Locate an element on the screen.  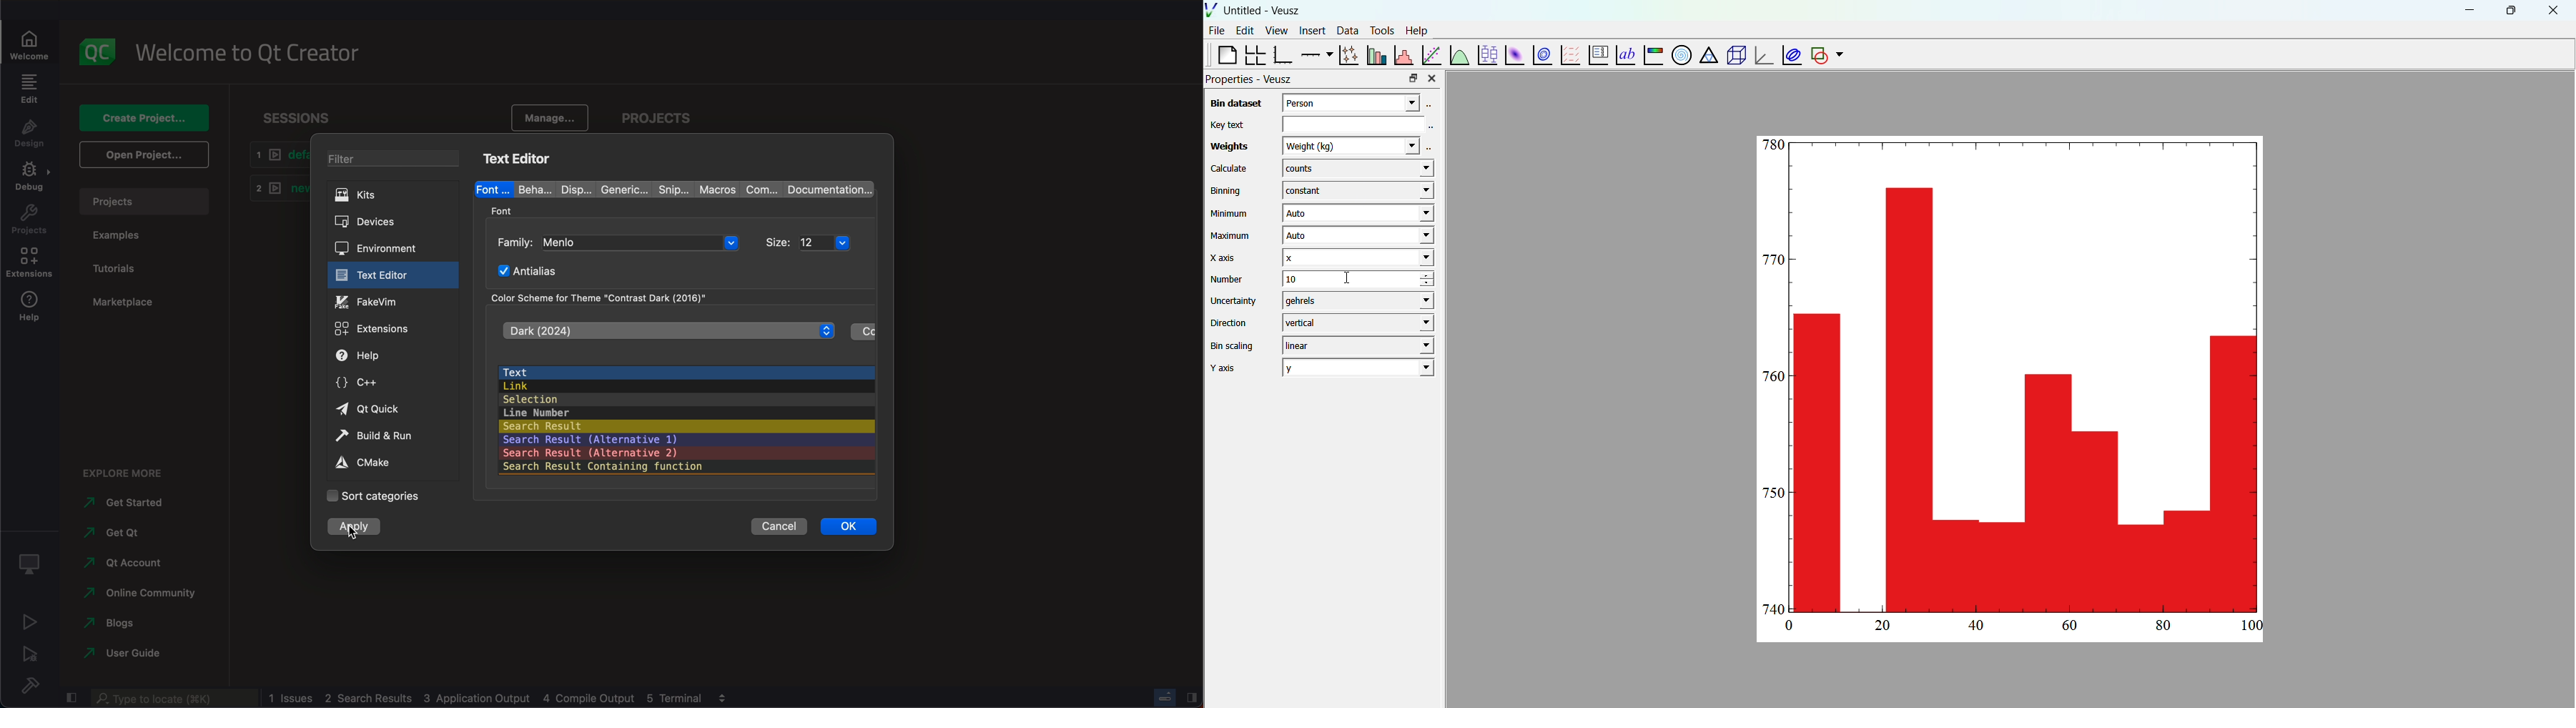
color is located at coordinates (863, 332).